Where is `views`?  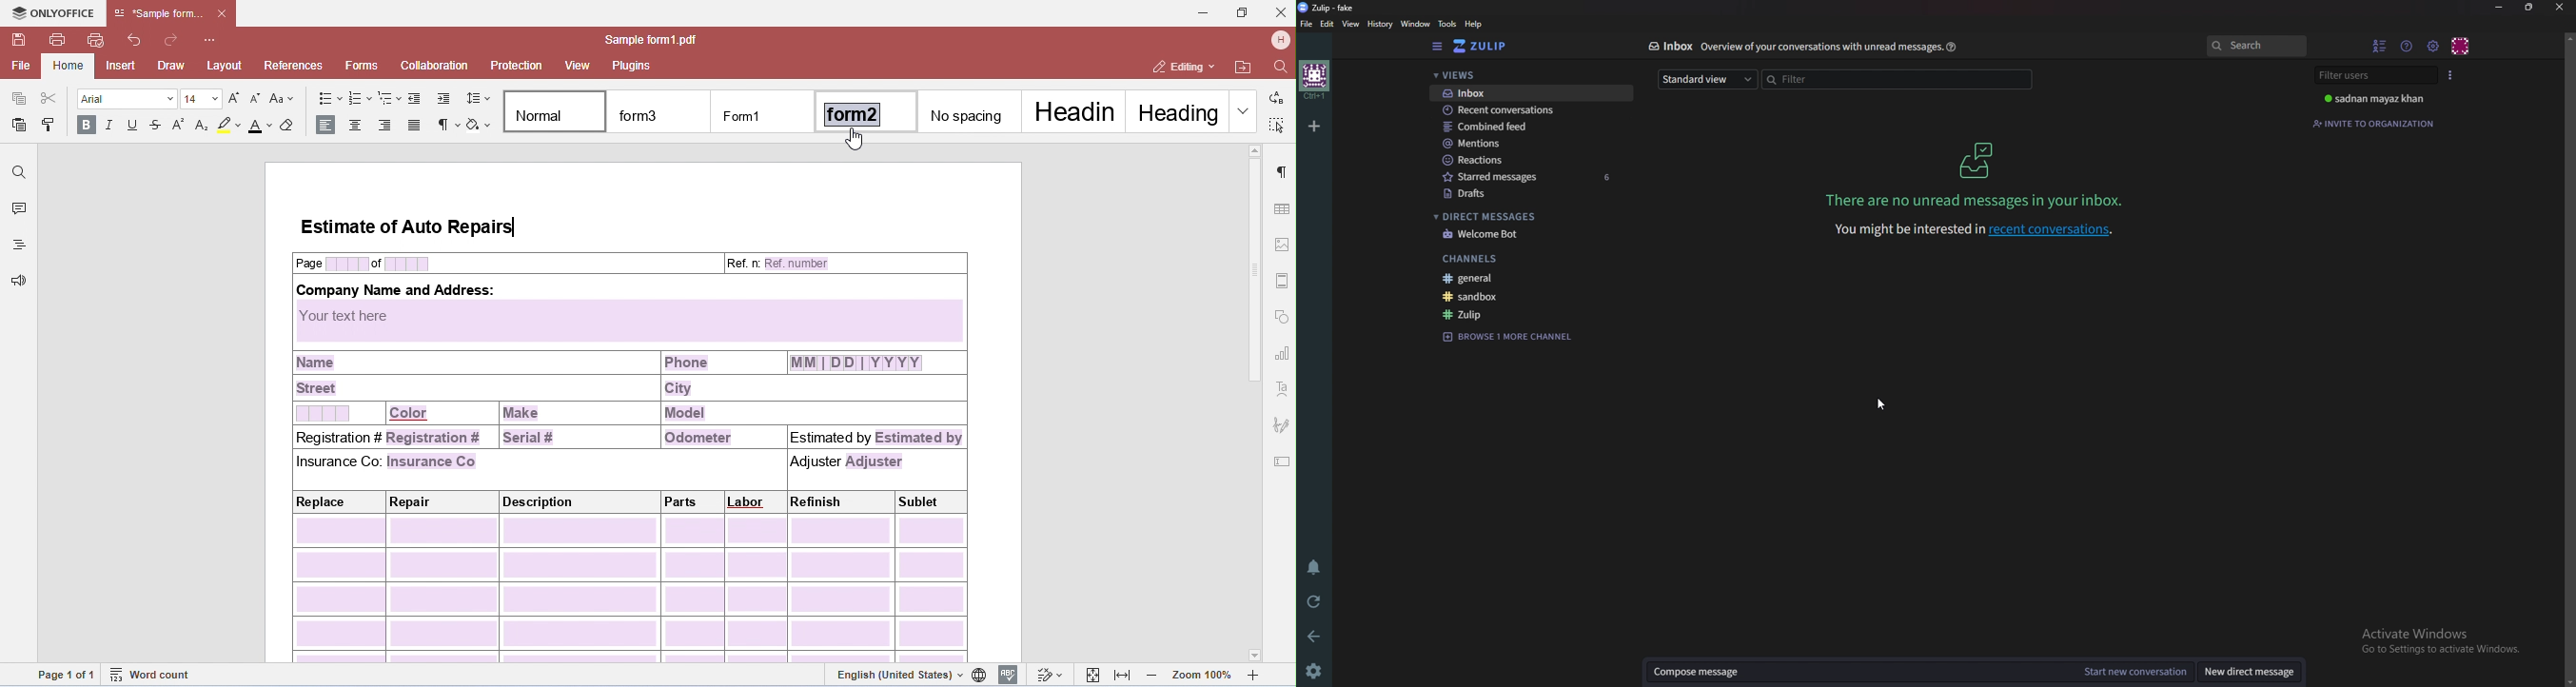 views is located at coordinates (1525, 75).